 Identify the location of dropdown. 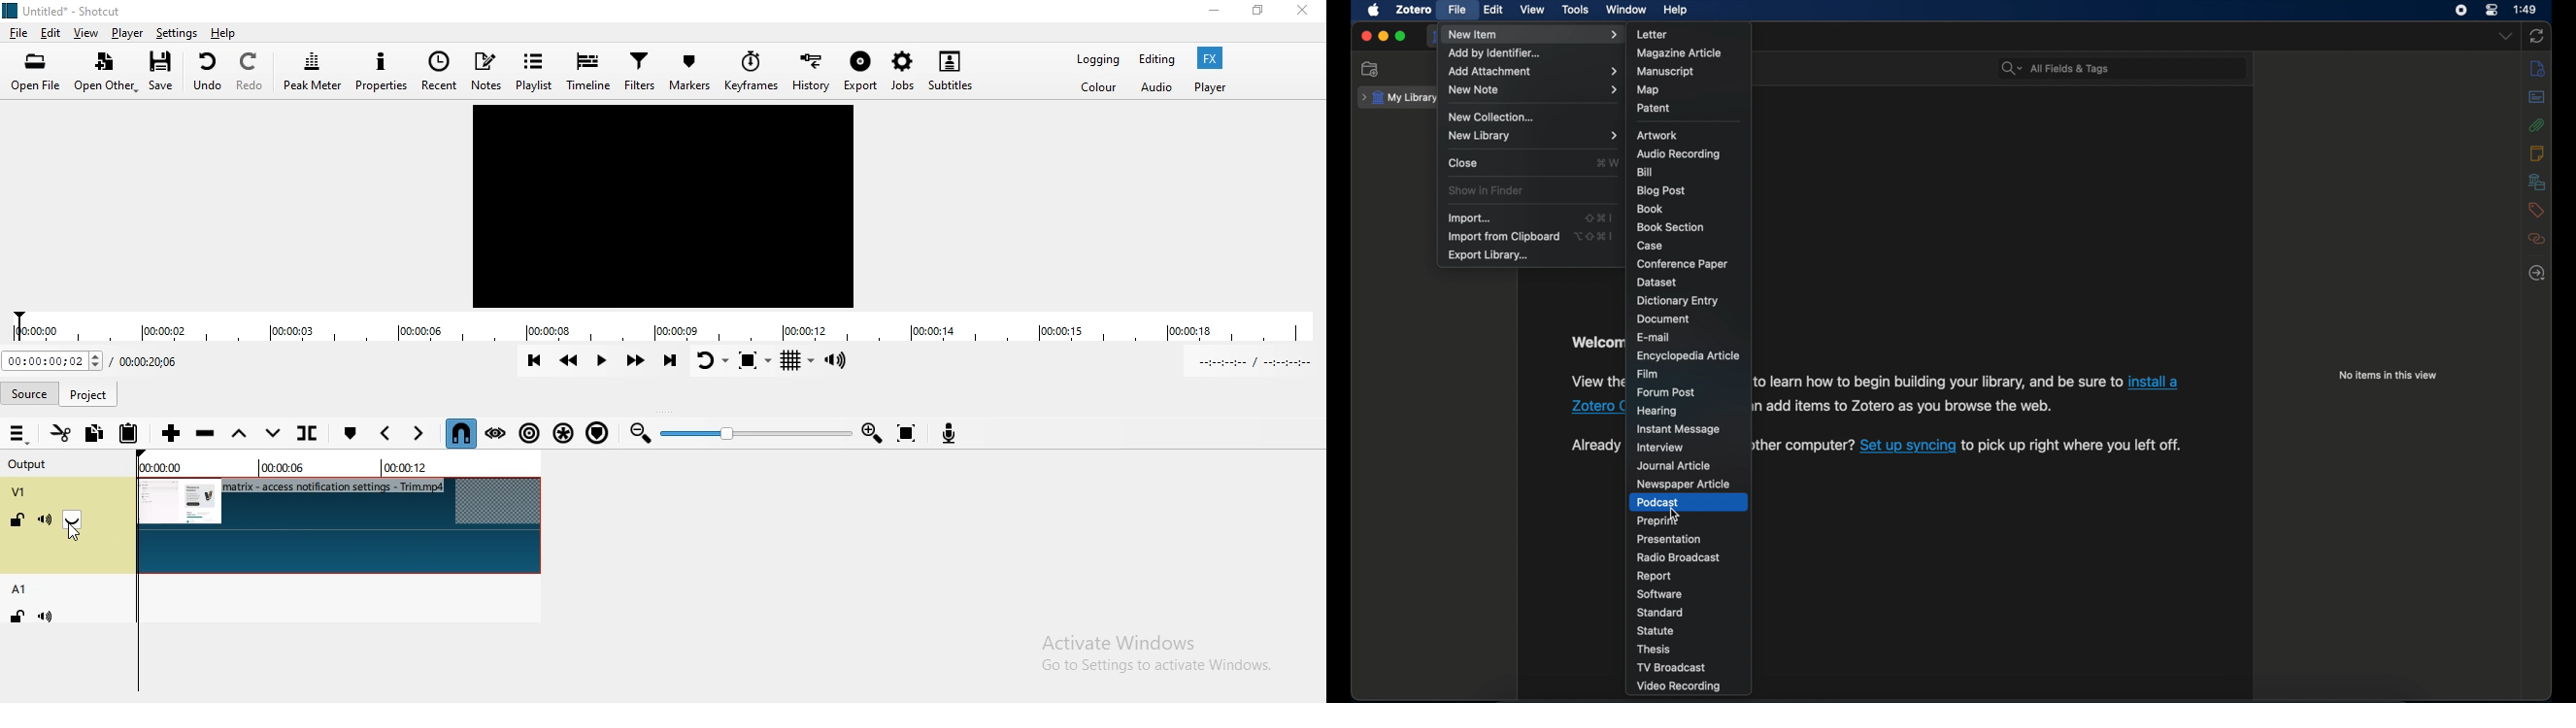
(2506, 36).